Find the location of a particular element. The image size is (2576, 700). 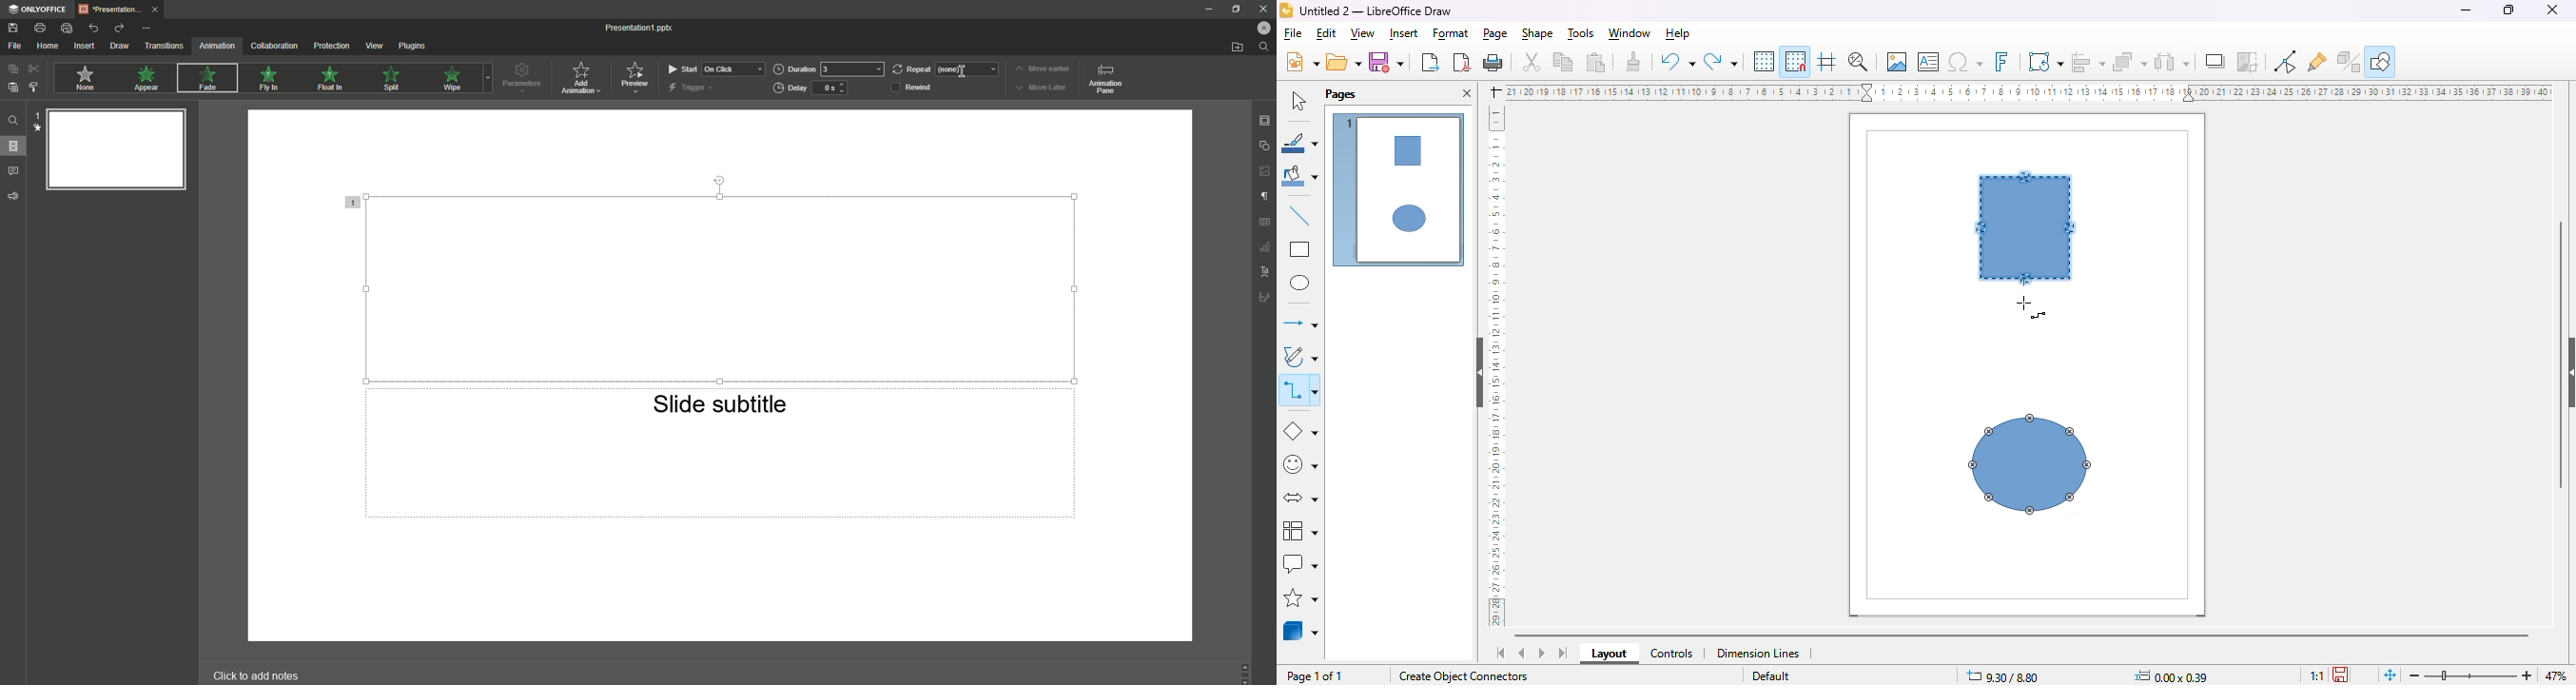

Comments is located at coordinates (14, 172).